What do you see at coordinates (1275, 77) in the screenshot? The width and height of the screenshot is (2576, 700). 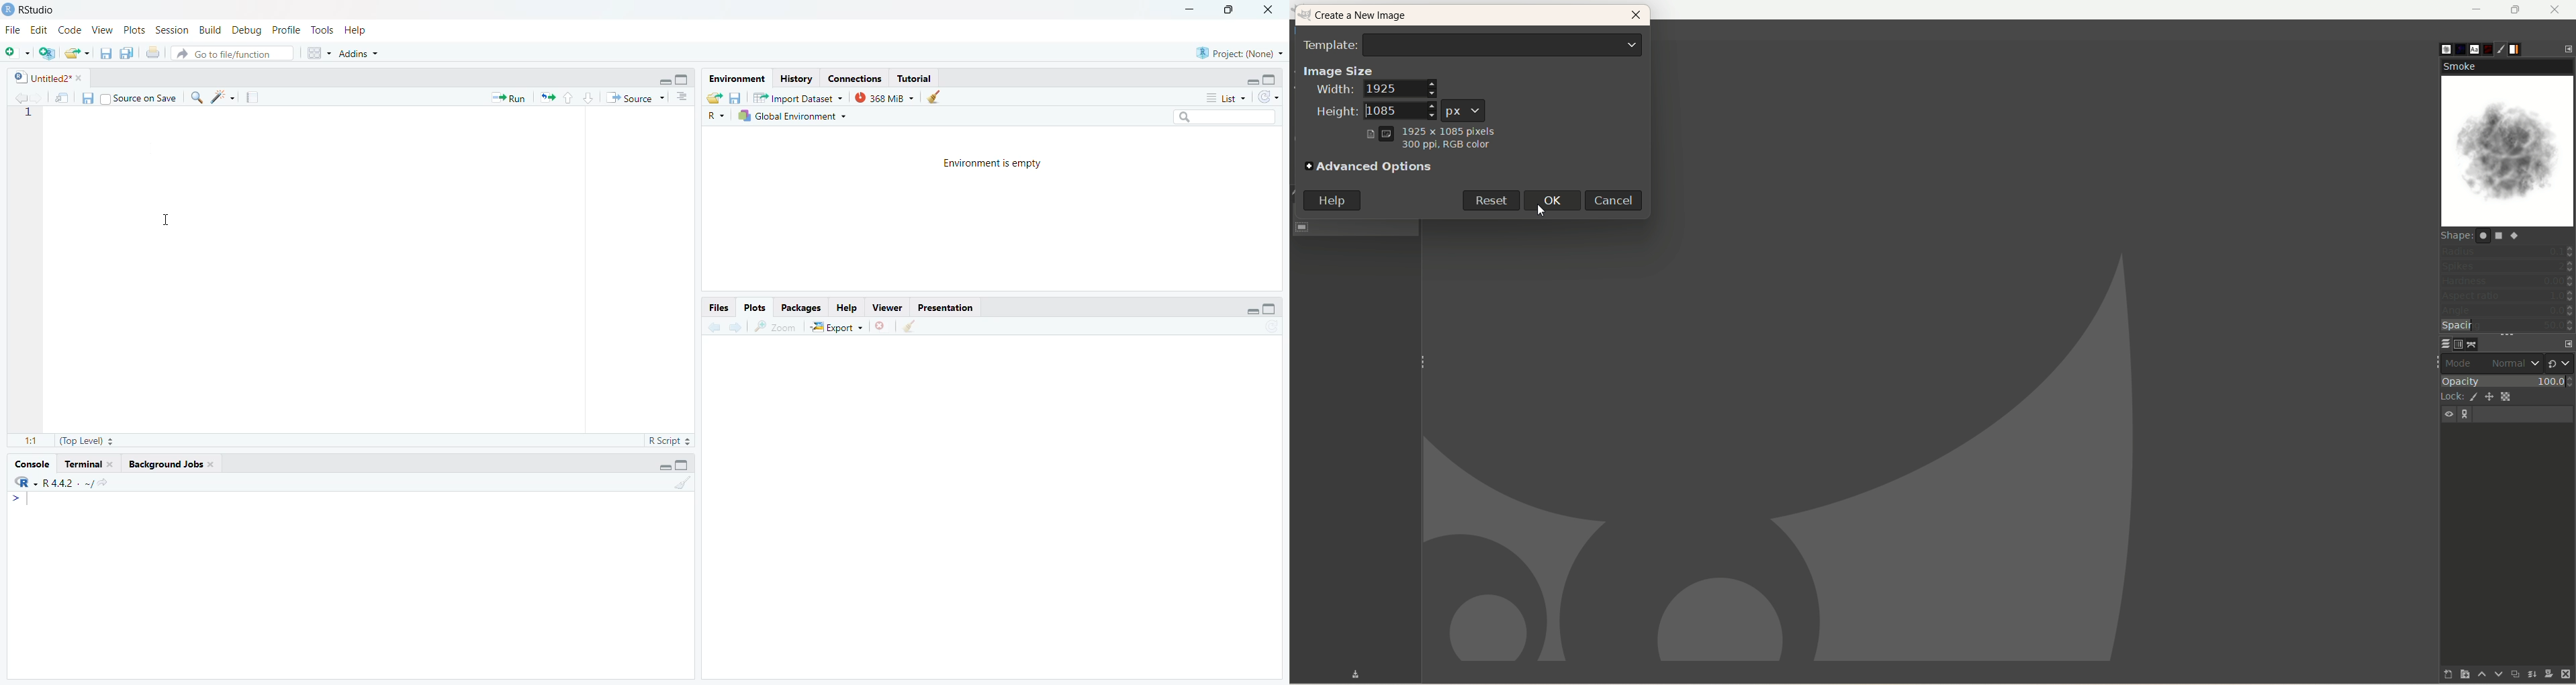 I see `maximise` at bounding box center [1275, 77].